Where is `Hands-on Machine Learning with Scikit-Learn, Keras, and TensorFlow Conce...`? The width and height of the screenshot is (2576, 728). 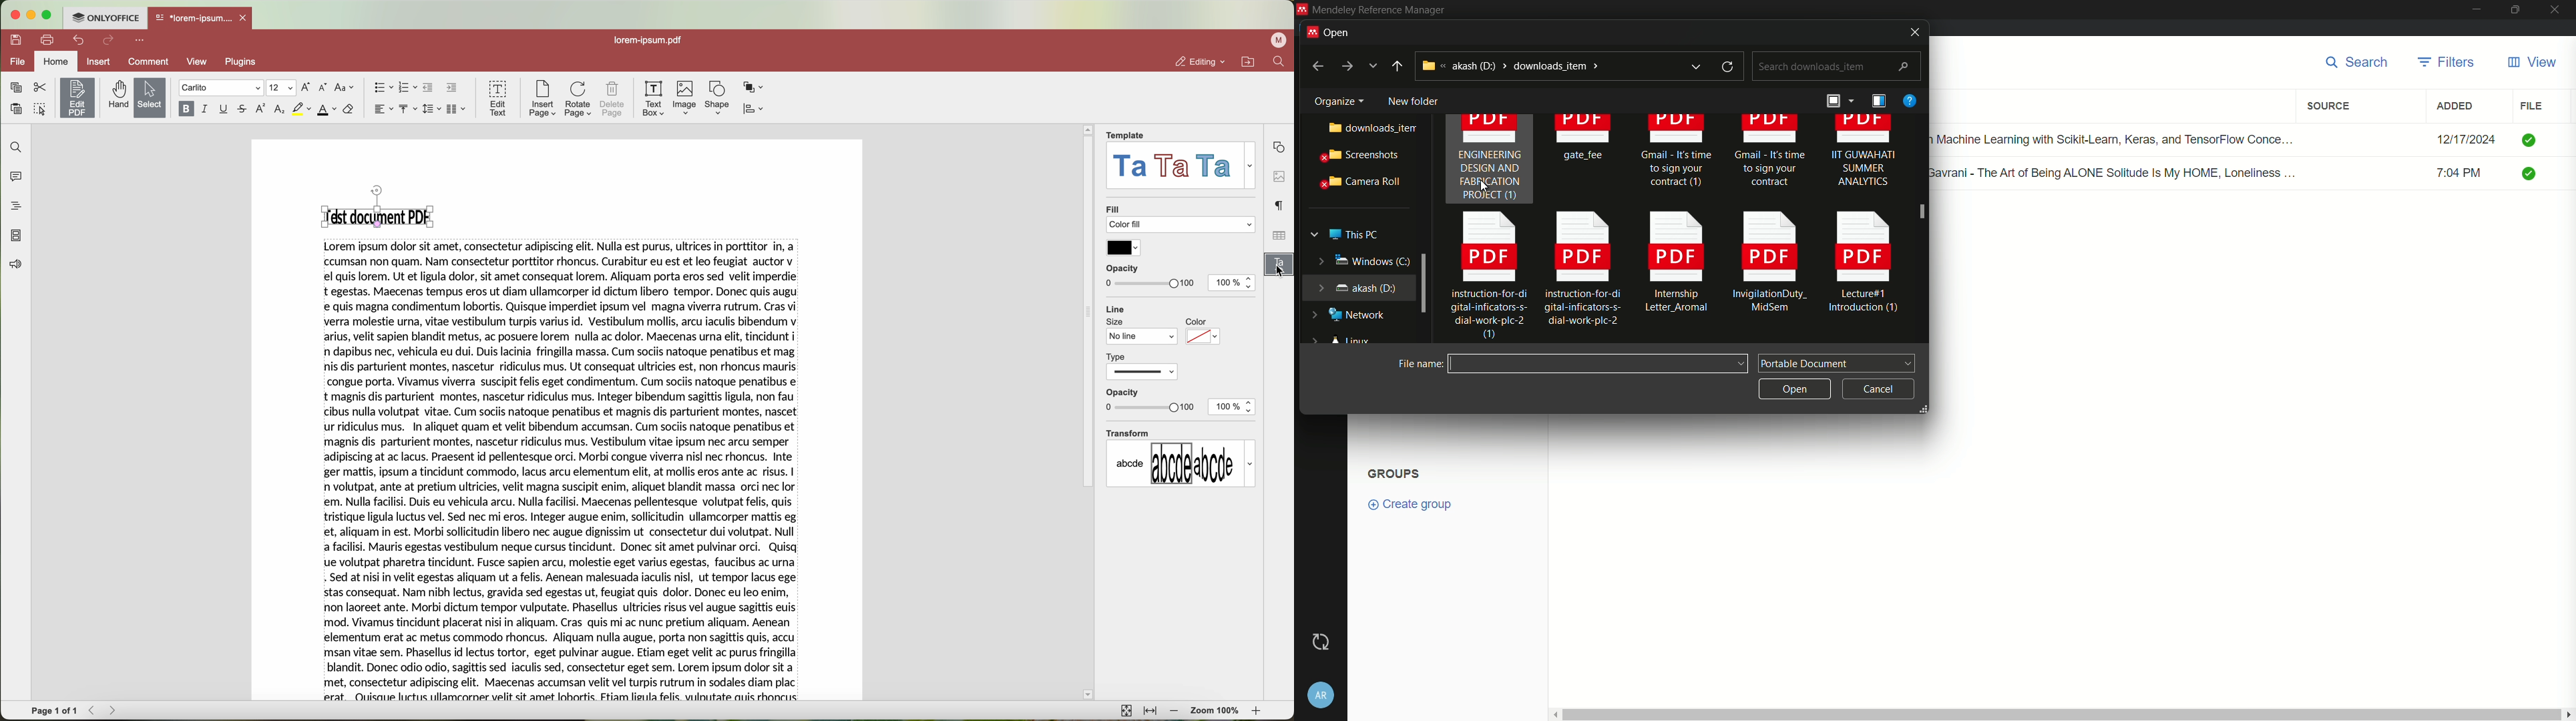
Hands-on Machine Learning with Scikit-Learn, Keras, and TensorFlow Conce... is located at coordinates (2119, 136).